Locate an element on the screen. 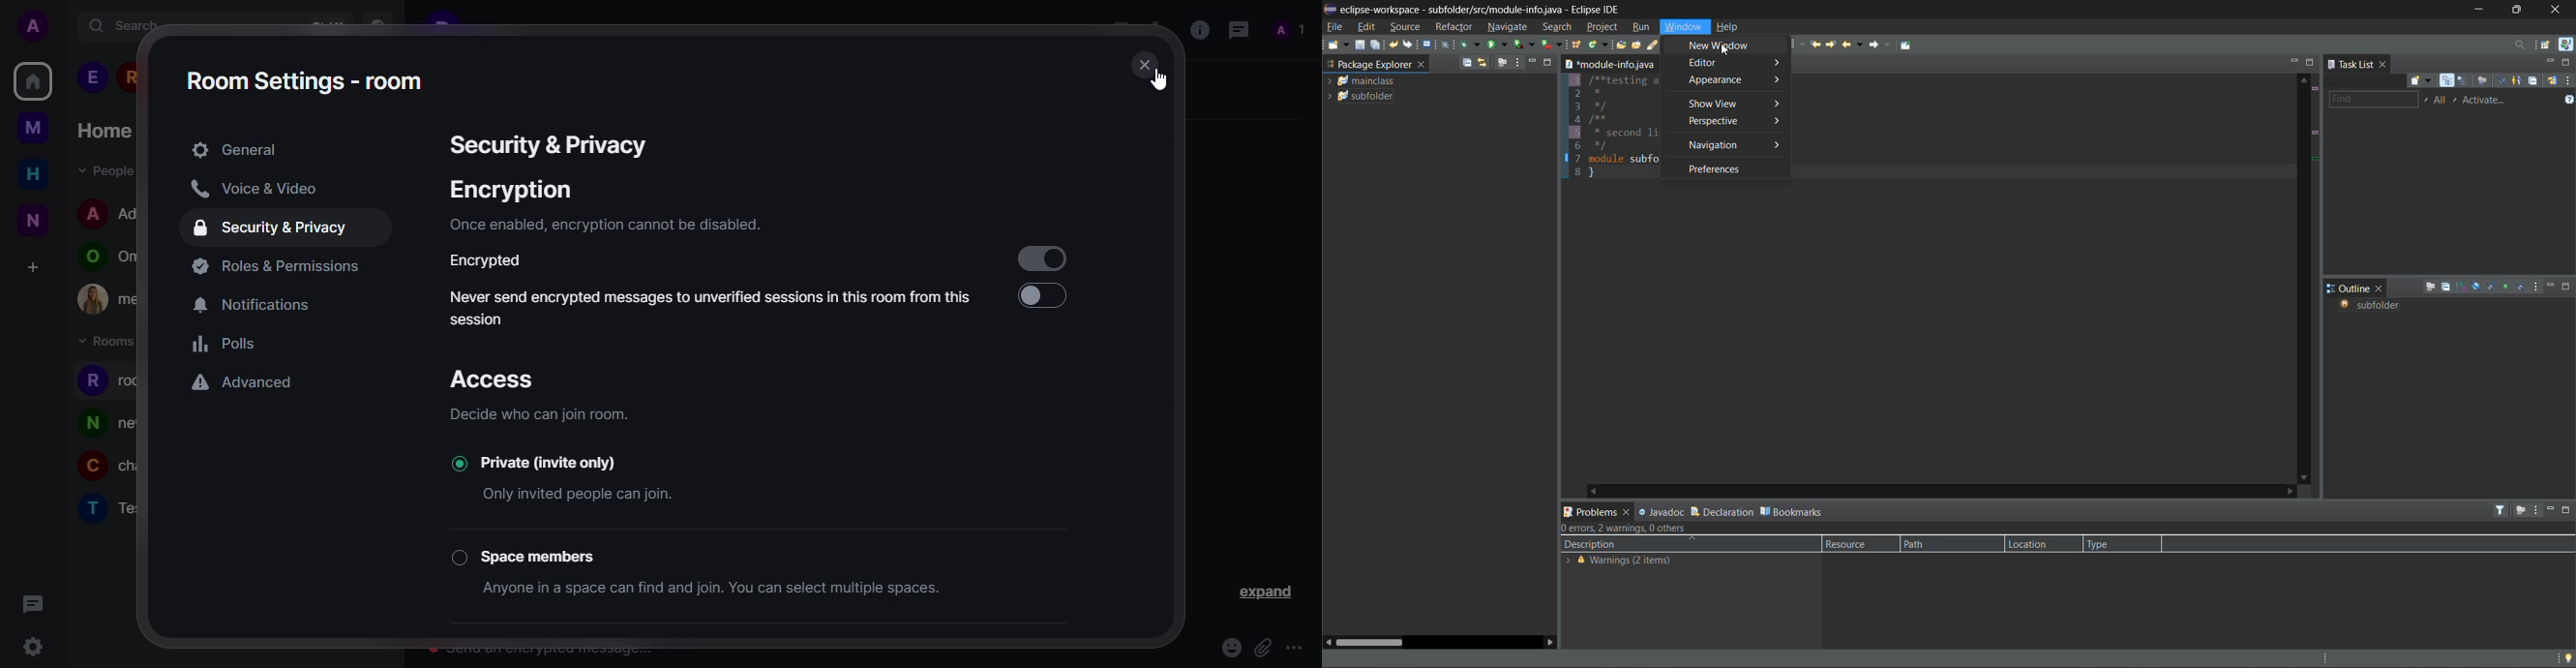 This screenshot has height=672, width=2576. polls is located at coordinates (226, 345).